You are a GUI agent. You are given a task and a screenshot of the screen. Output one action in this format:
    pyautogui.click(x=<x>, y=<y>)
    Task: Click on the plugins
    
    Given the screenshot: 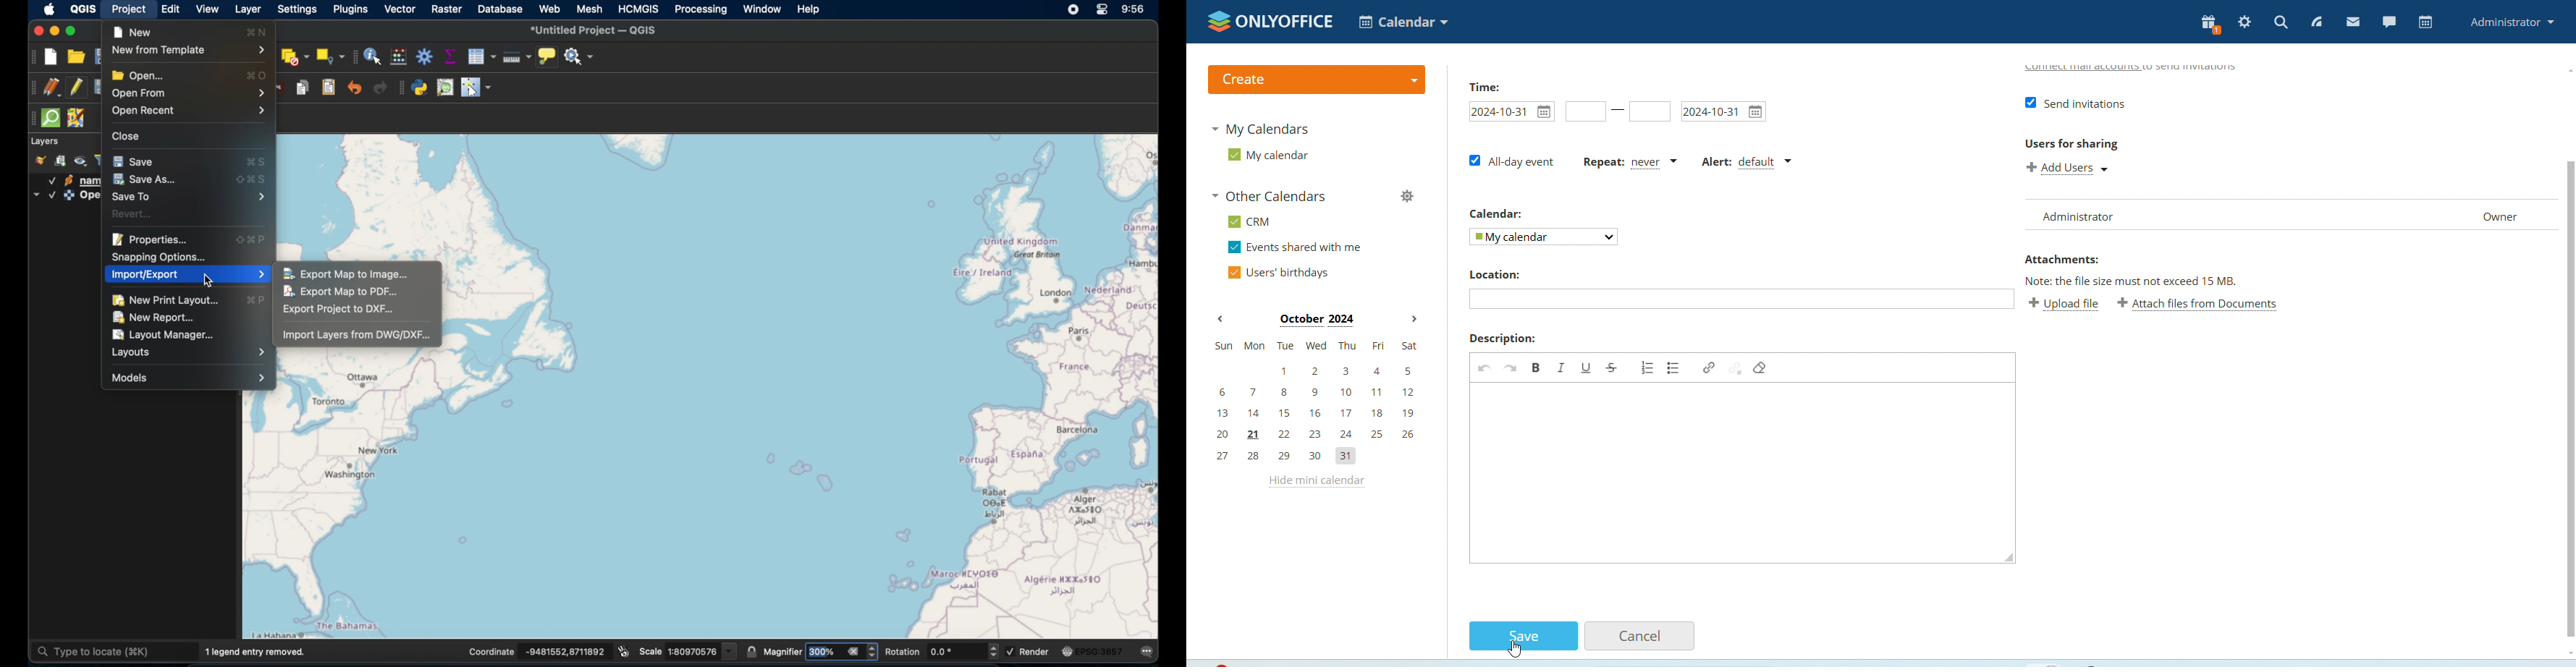 What is the action you would take?
    pyautogui.click(x=352, y=10)
    